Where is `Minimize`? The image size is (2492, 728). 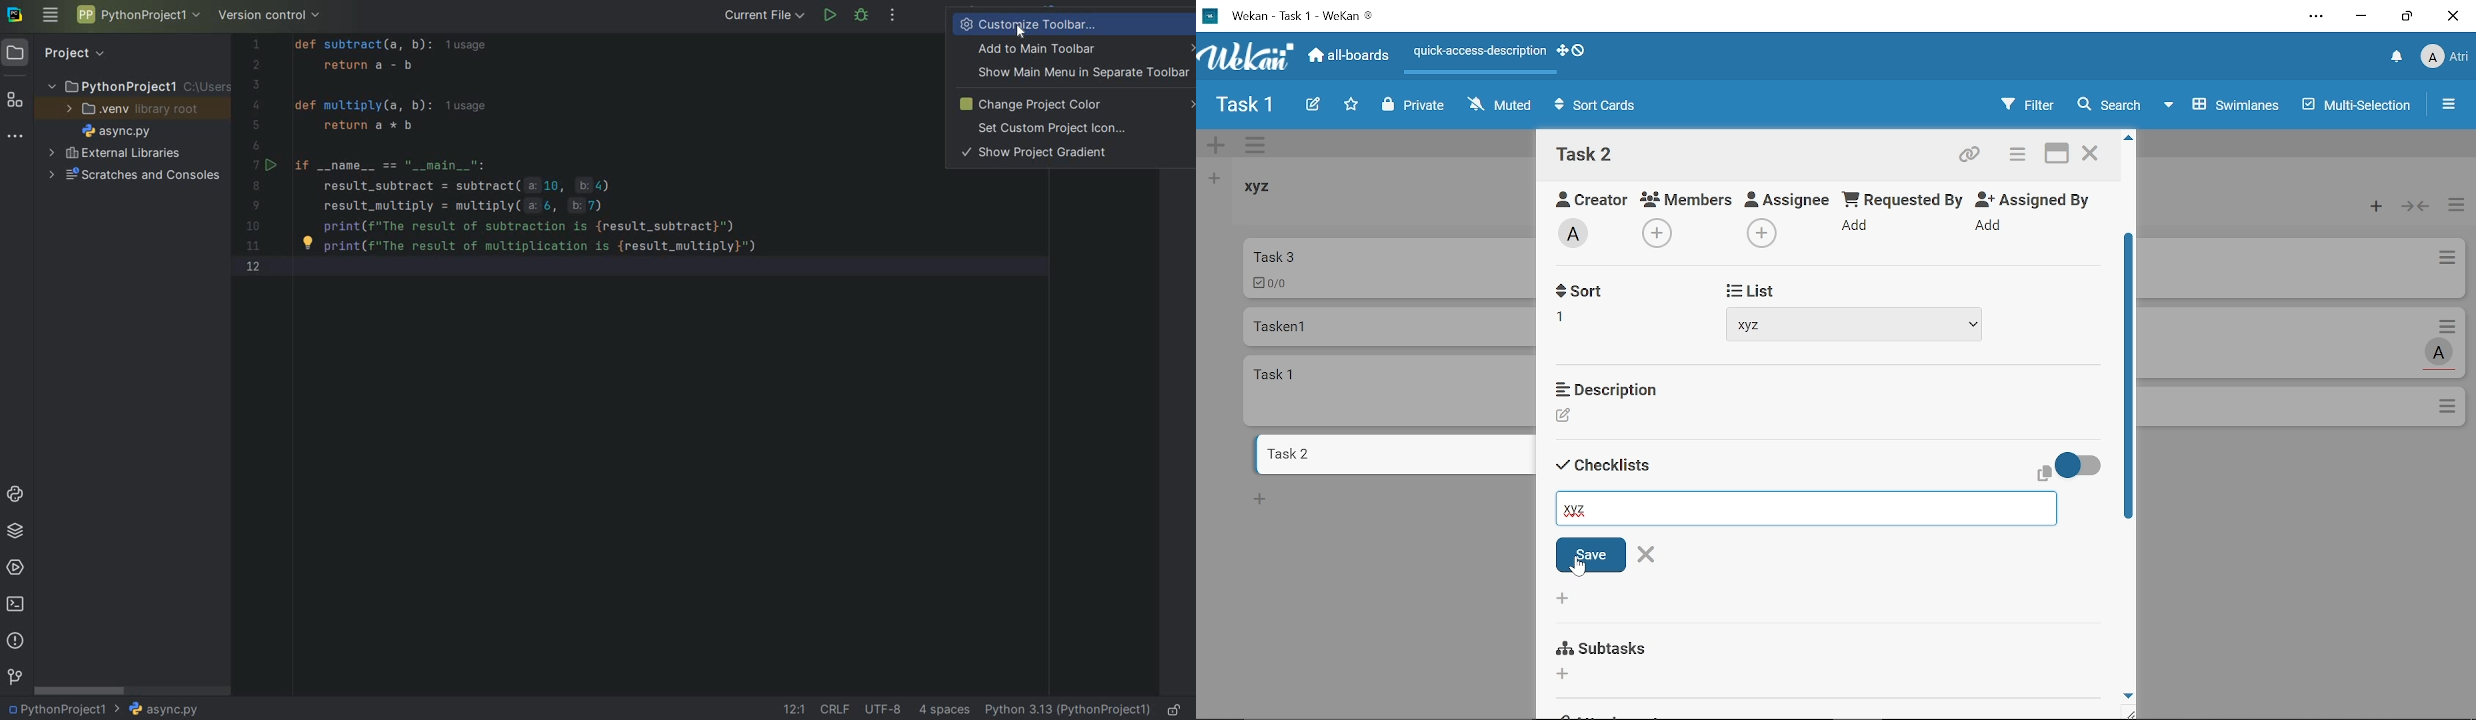 Minimize is located at coordinates (2362, 19).